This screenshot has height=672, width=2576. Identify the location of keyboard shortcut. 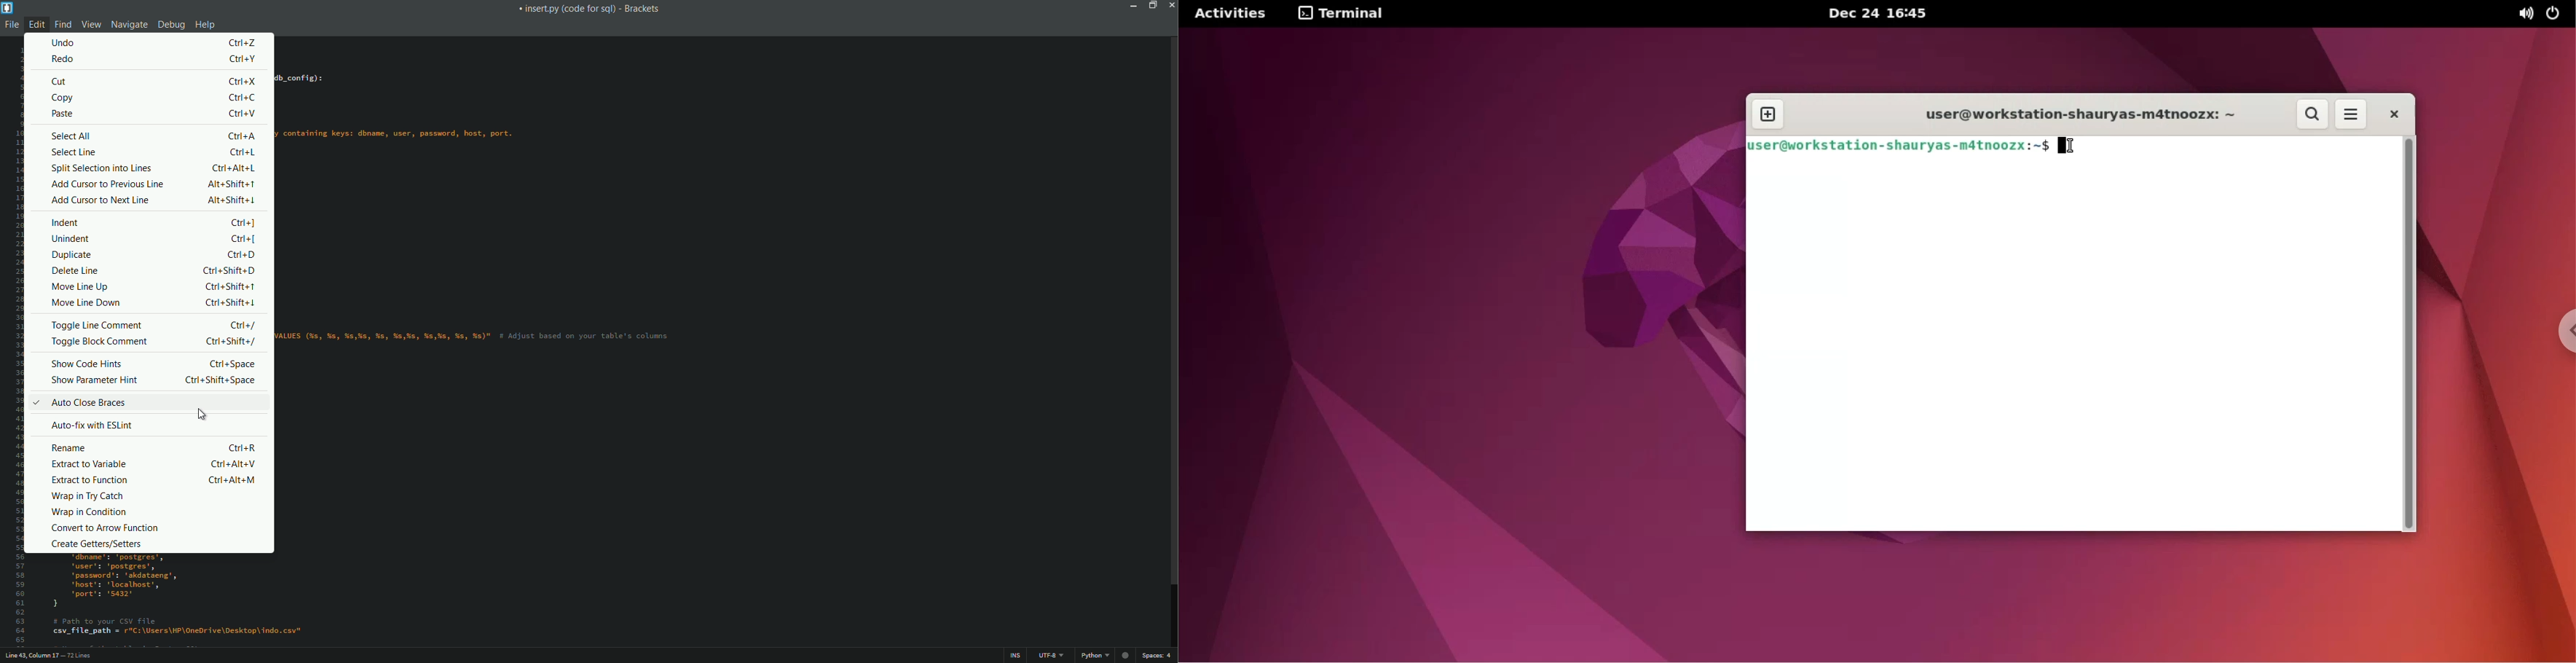
(229, 301).